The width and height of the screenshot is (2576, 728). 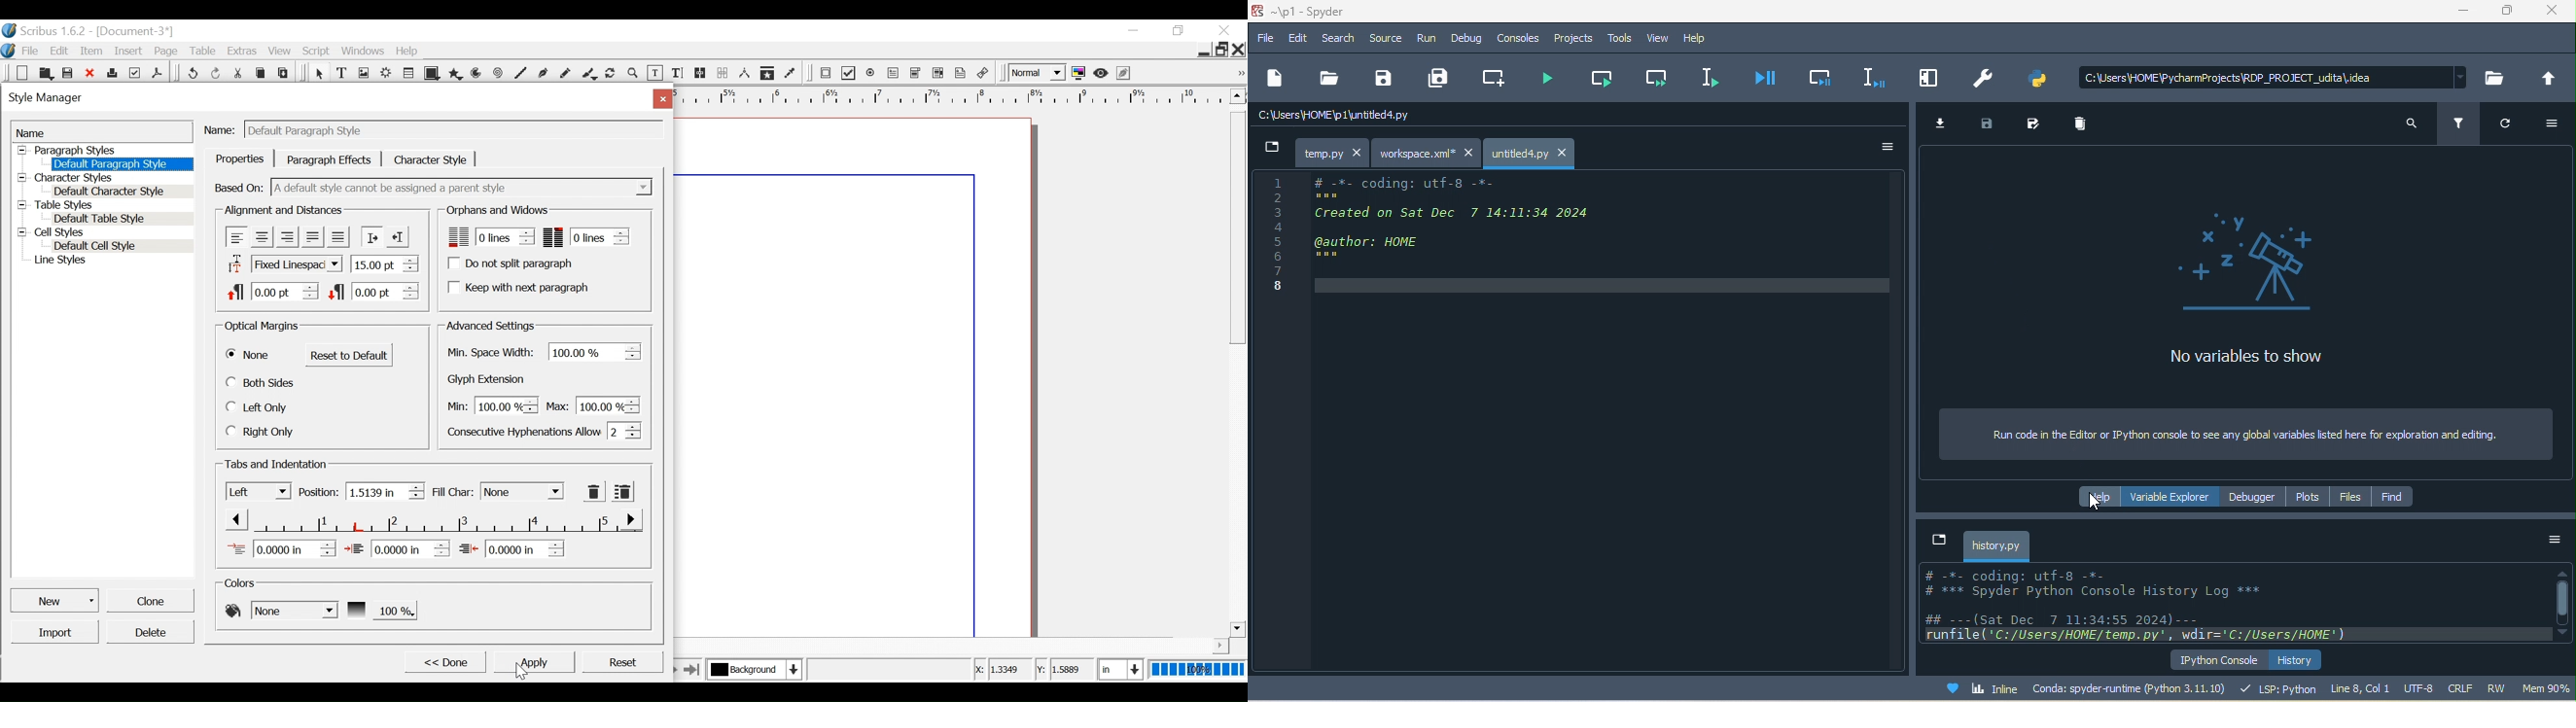 What do you see at coordinates (387, 73) in the screenshot?
I see `Render frame` at bounding box center [387, 73].